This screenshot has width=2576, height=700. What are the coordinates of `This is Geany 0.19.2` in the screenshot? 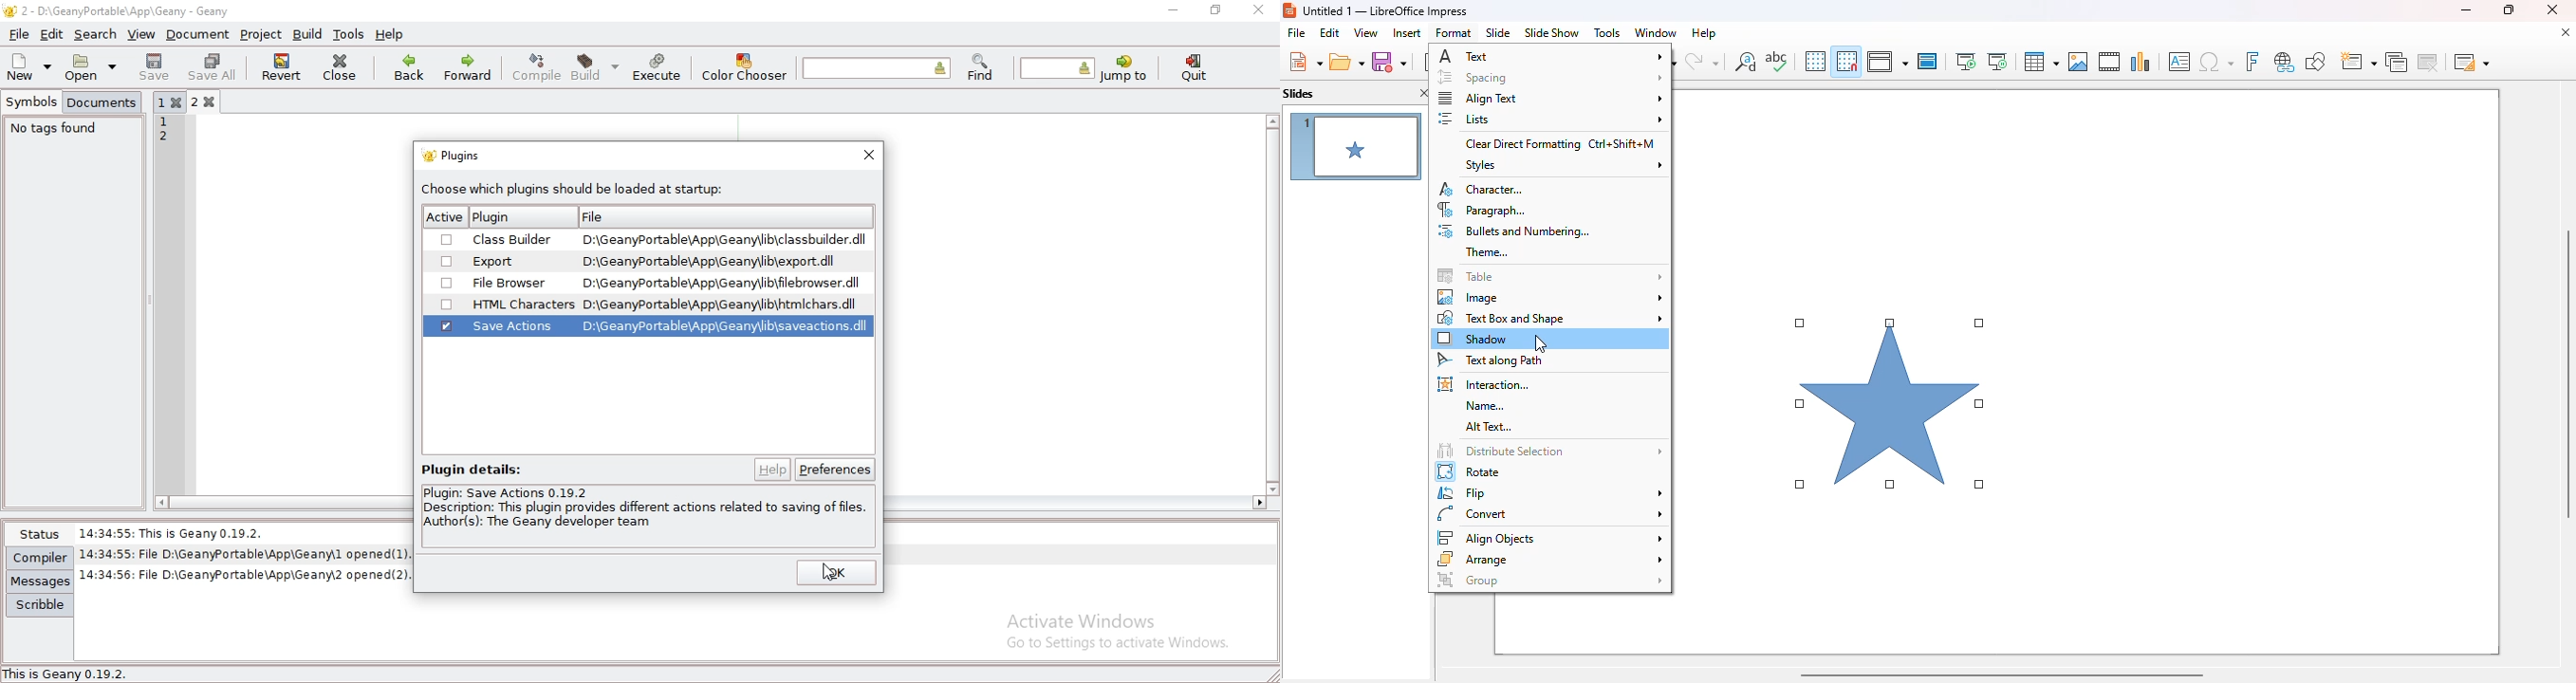 It's located at (71, 674).